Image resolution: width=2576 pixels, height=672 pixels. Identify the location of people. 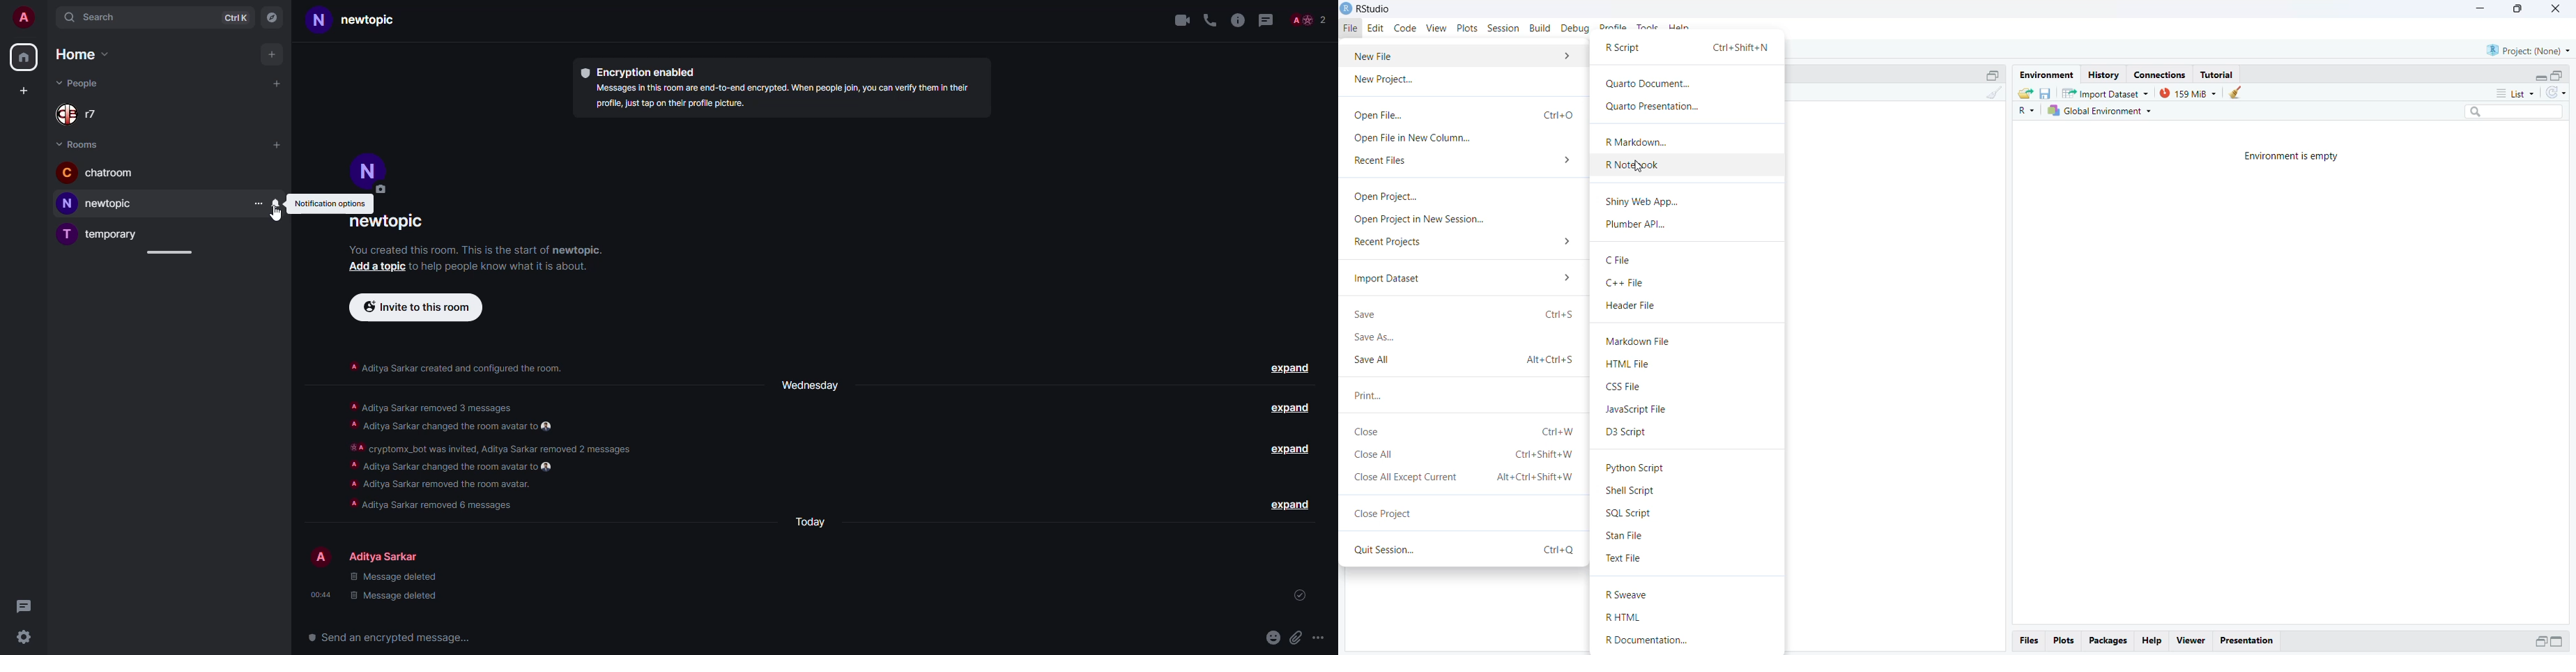
(82, 115).